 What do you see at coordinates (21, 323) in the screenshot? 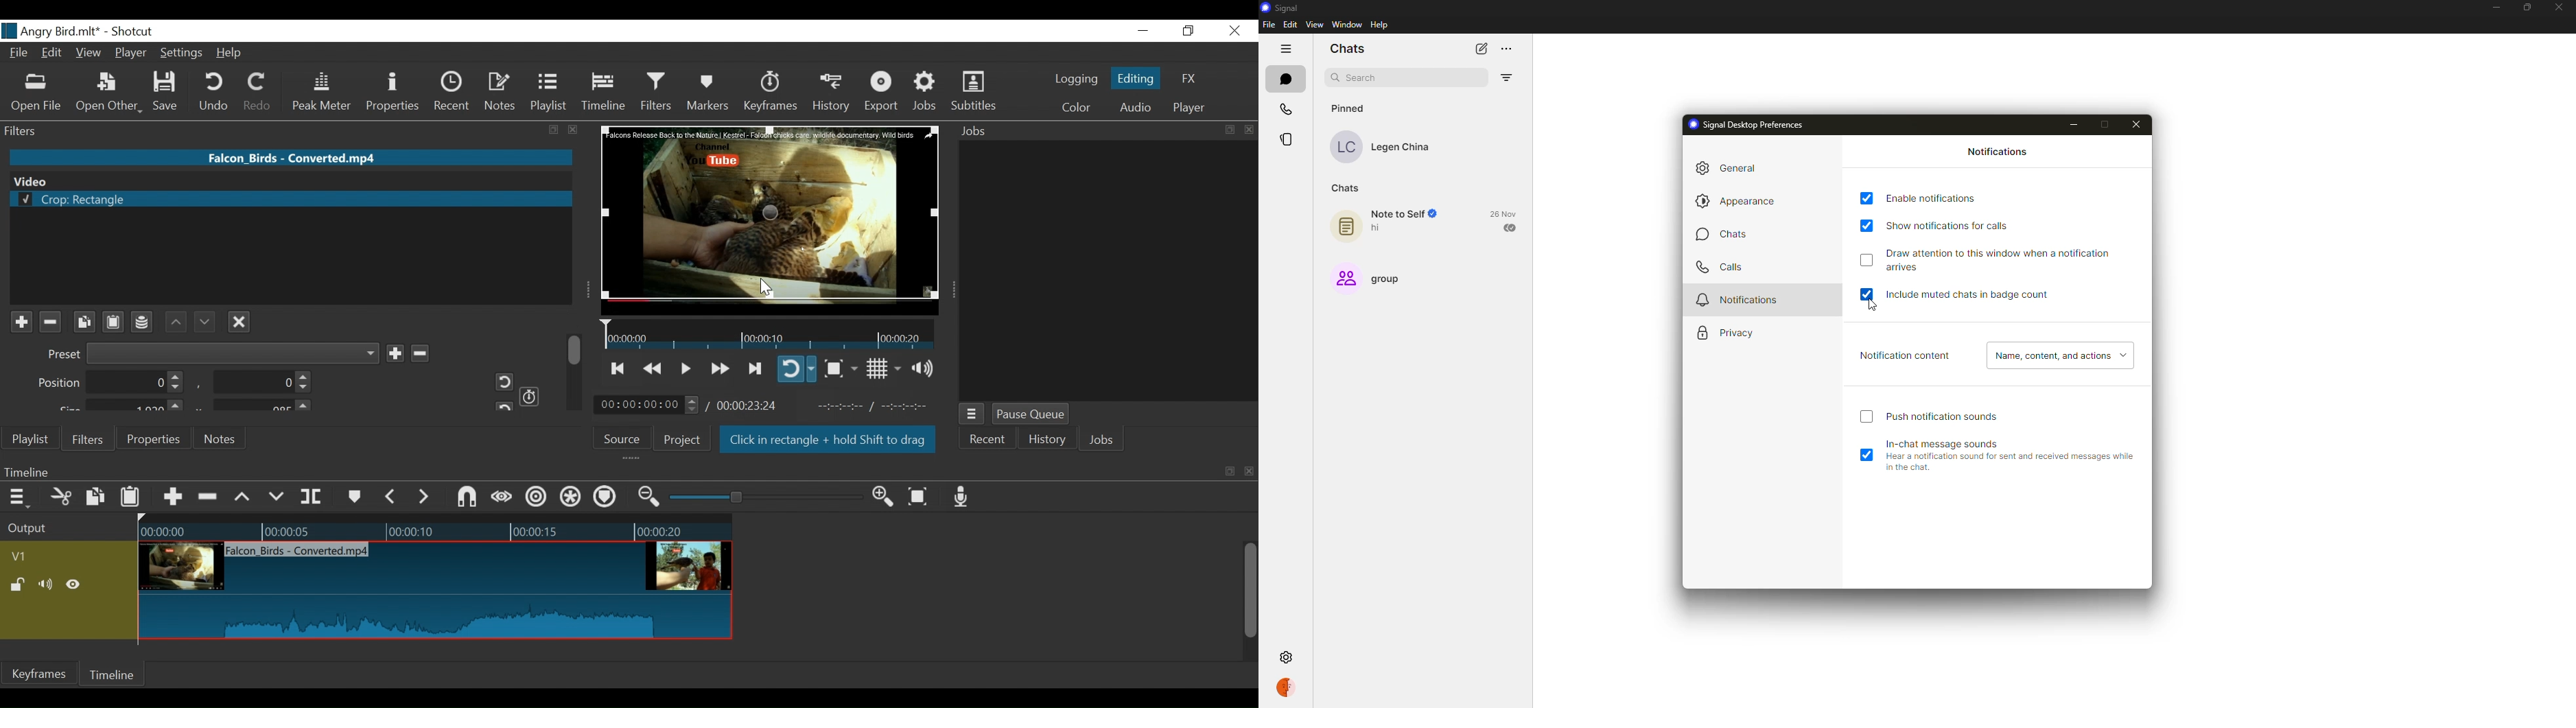
I see `Plus` at bounding box center [21, 323].